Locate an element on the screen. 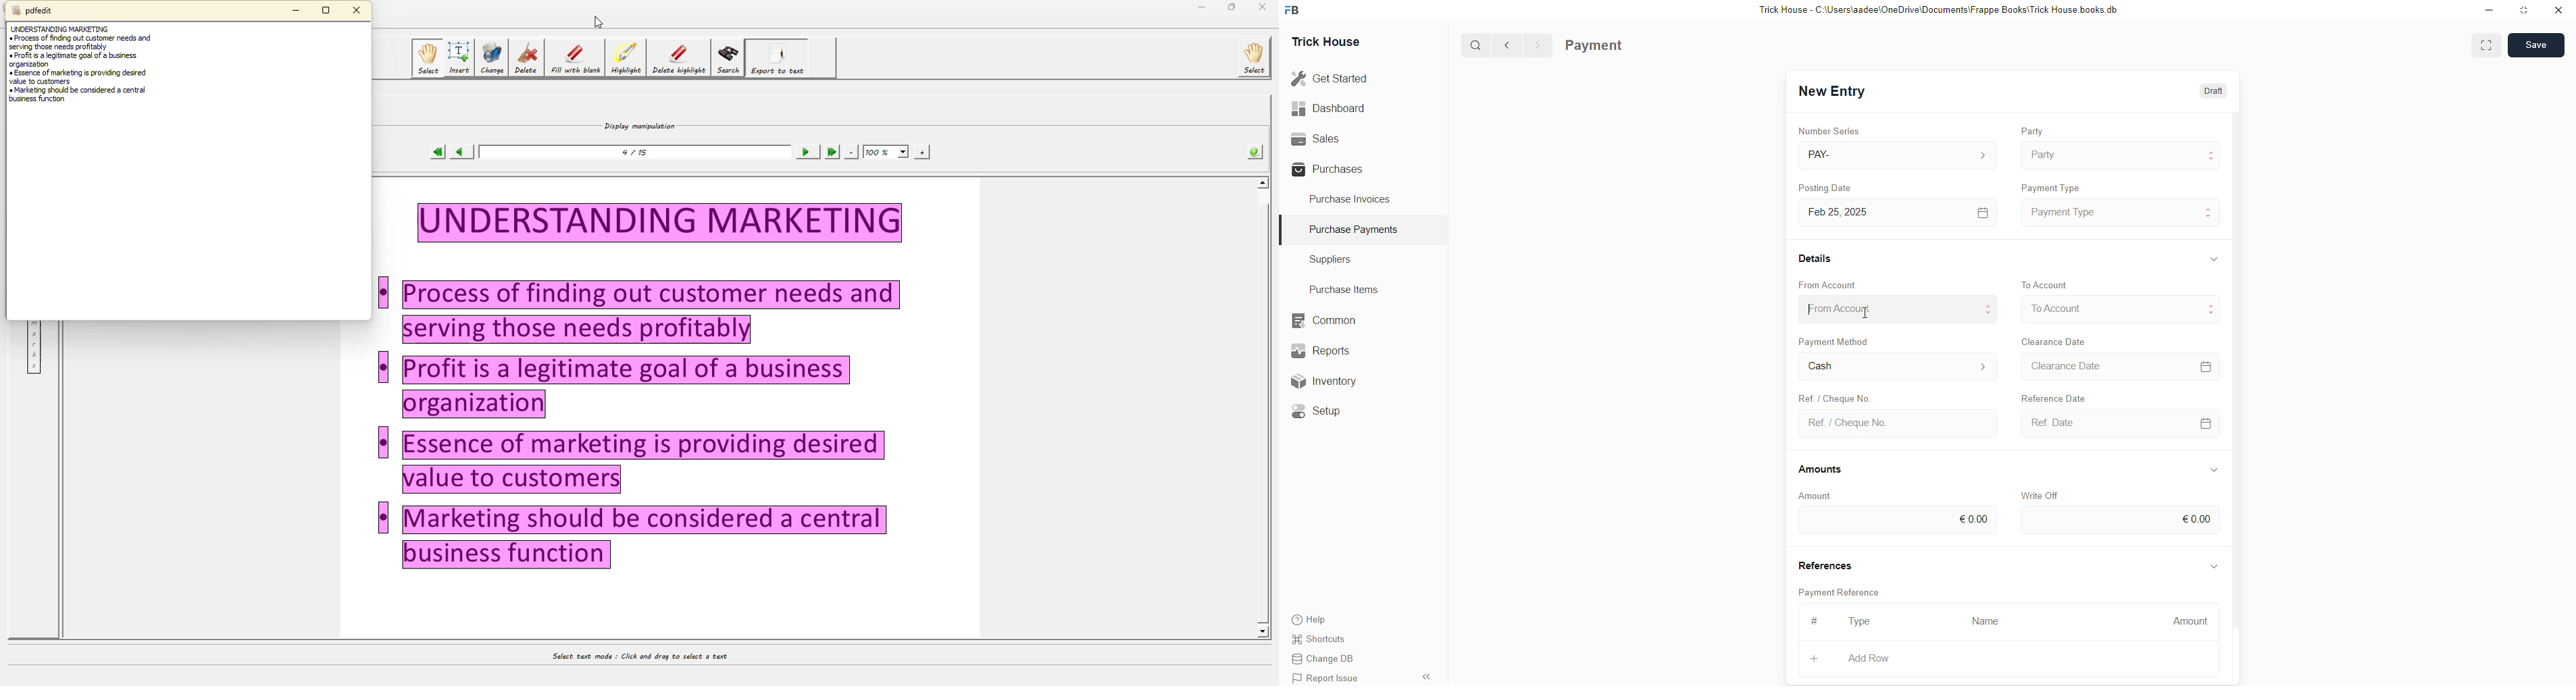  minimise window is located at coordinates (2523, 11).